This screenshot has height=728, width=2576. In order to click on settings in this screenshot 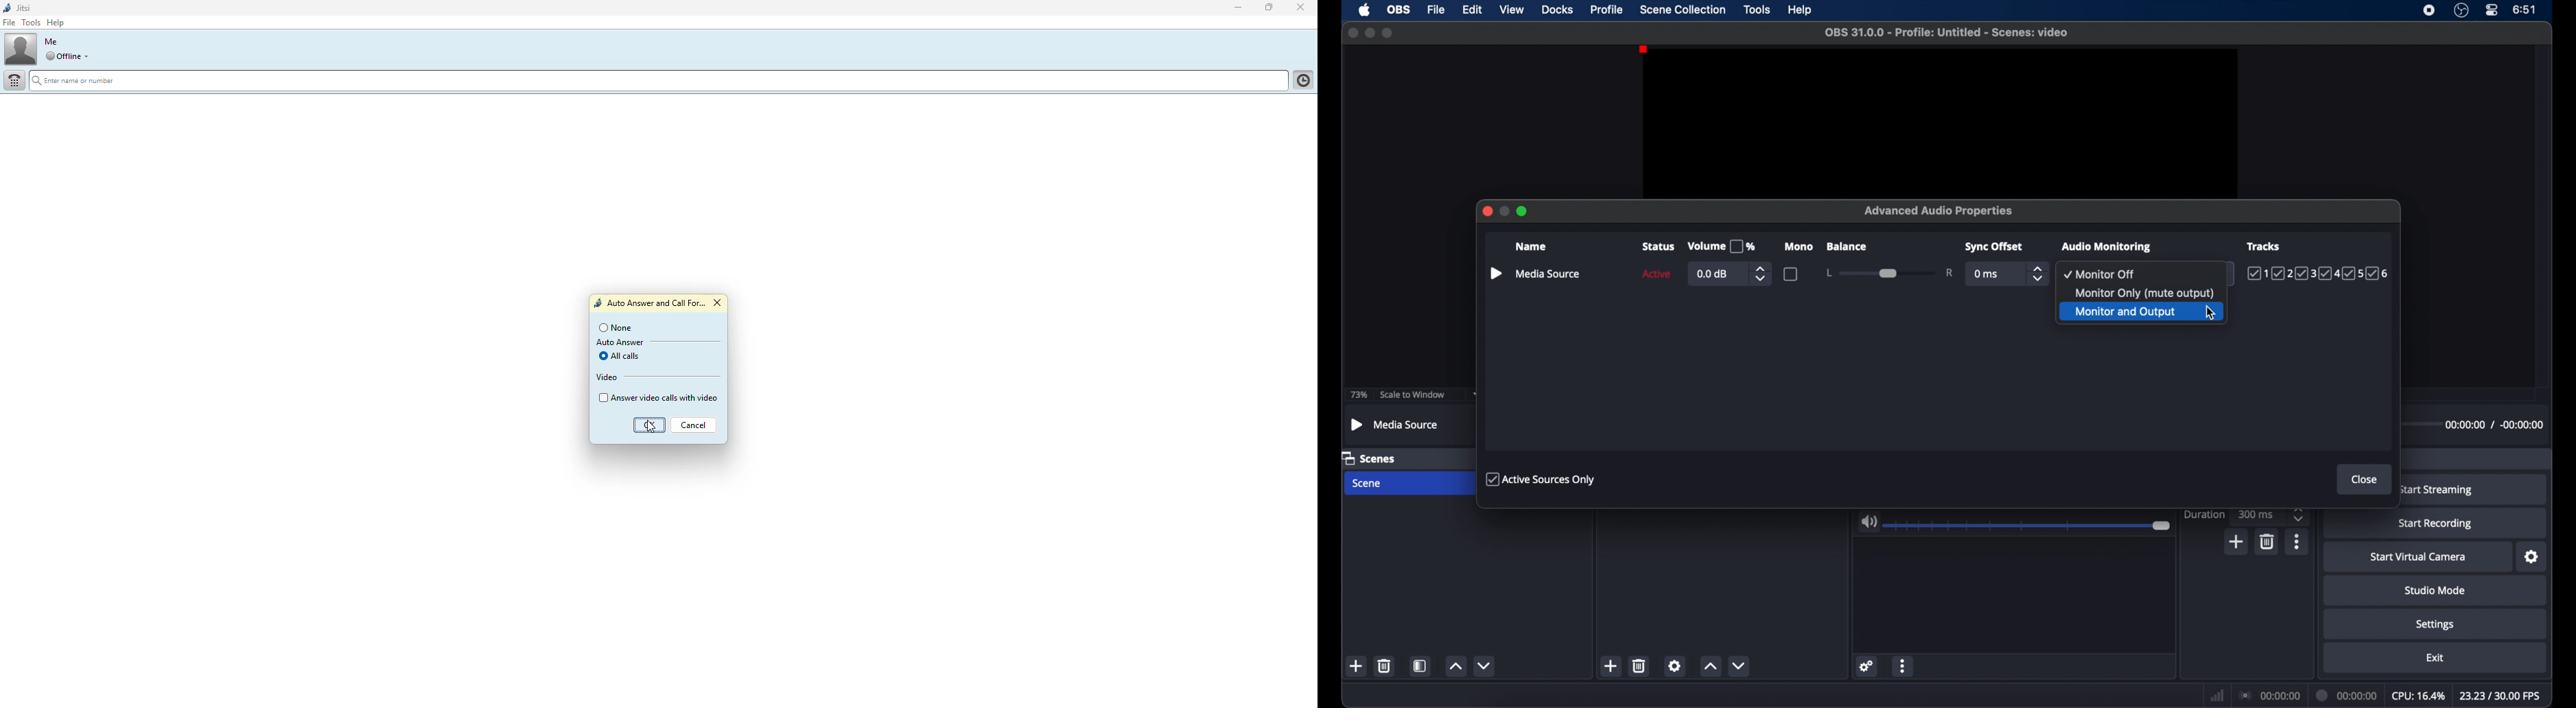, I will do `click(2533, 557)`.